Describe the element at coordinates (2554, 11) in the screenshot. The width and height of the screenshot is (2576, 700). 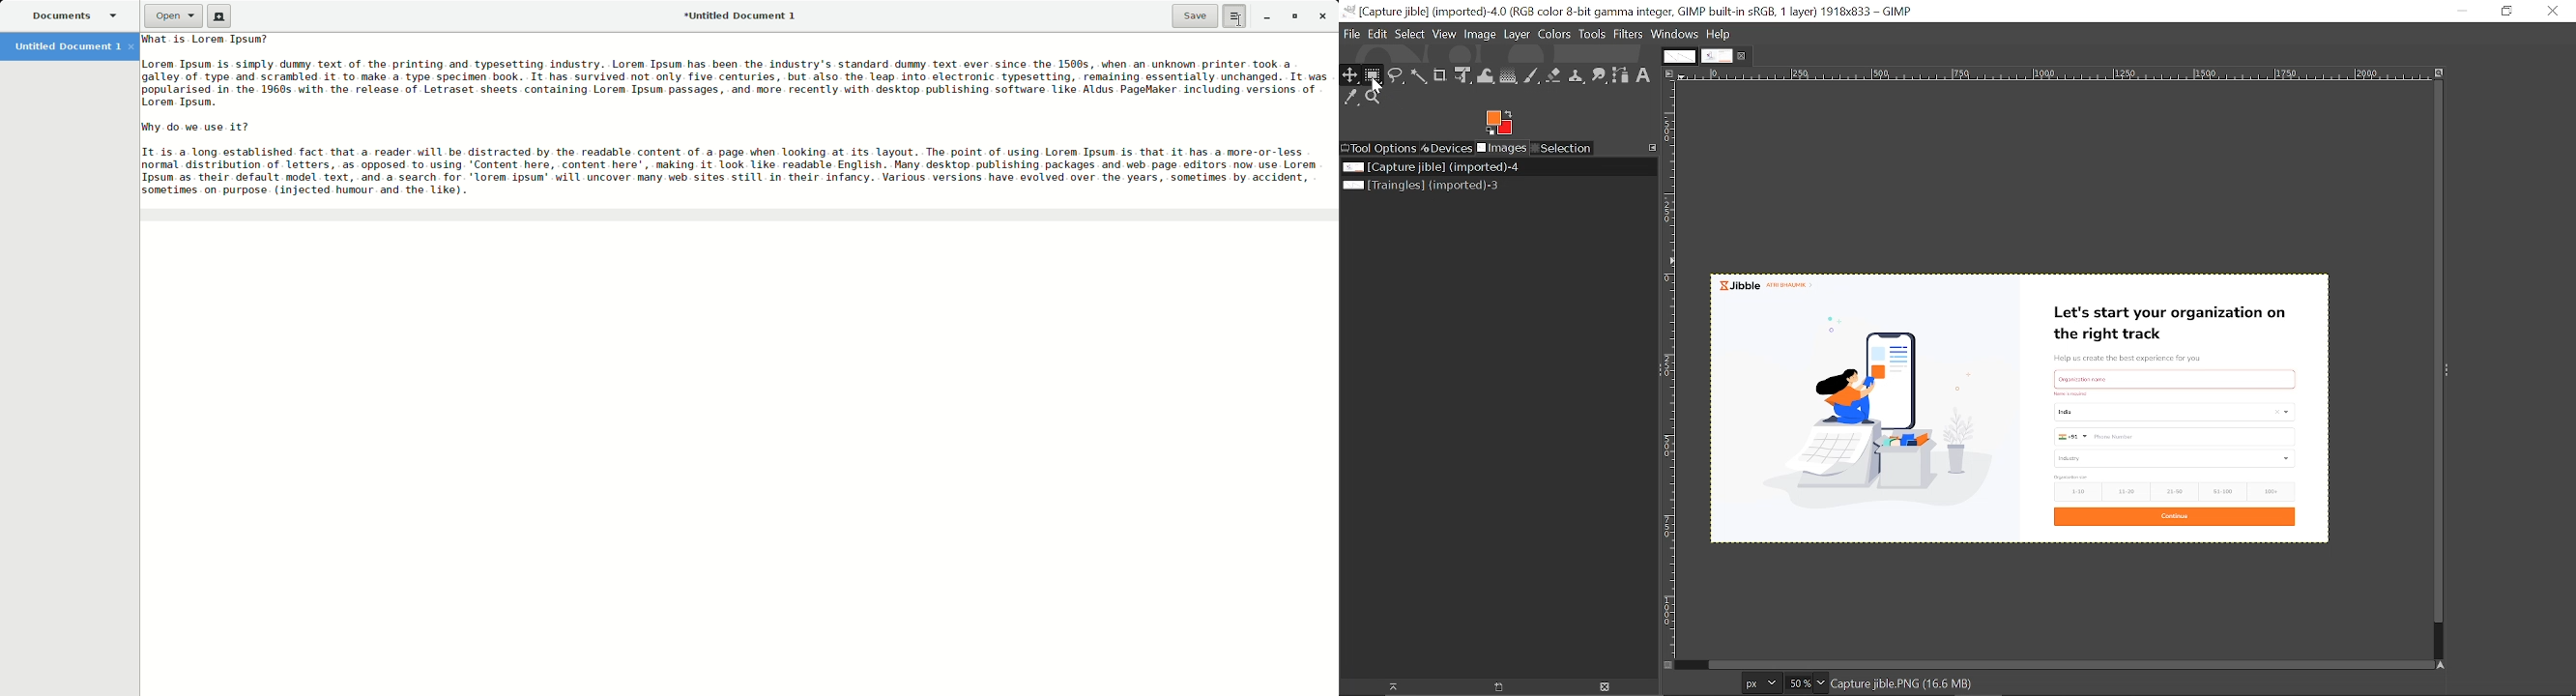
I see `Close window` at that location.